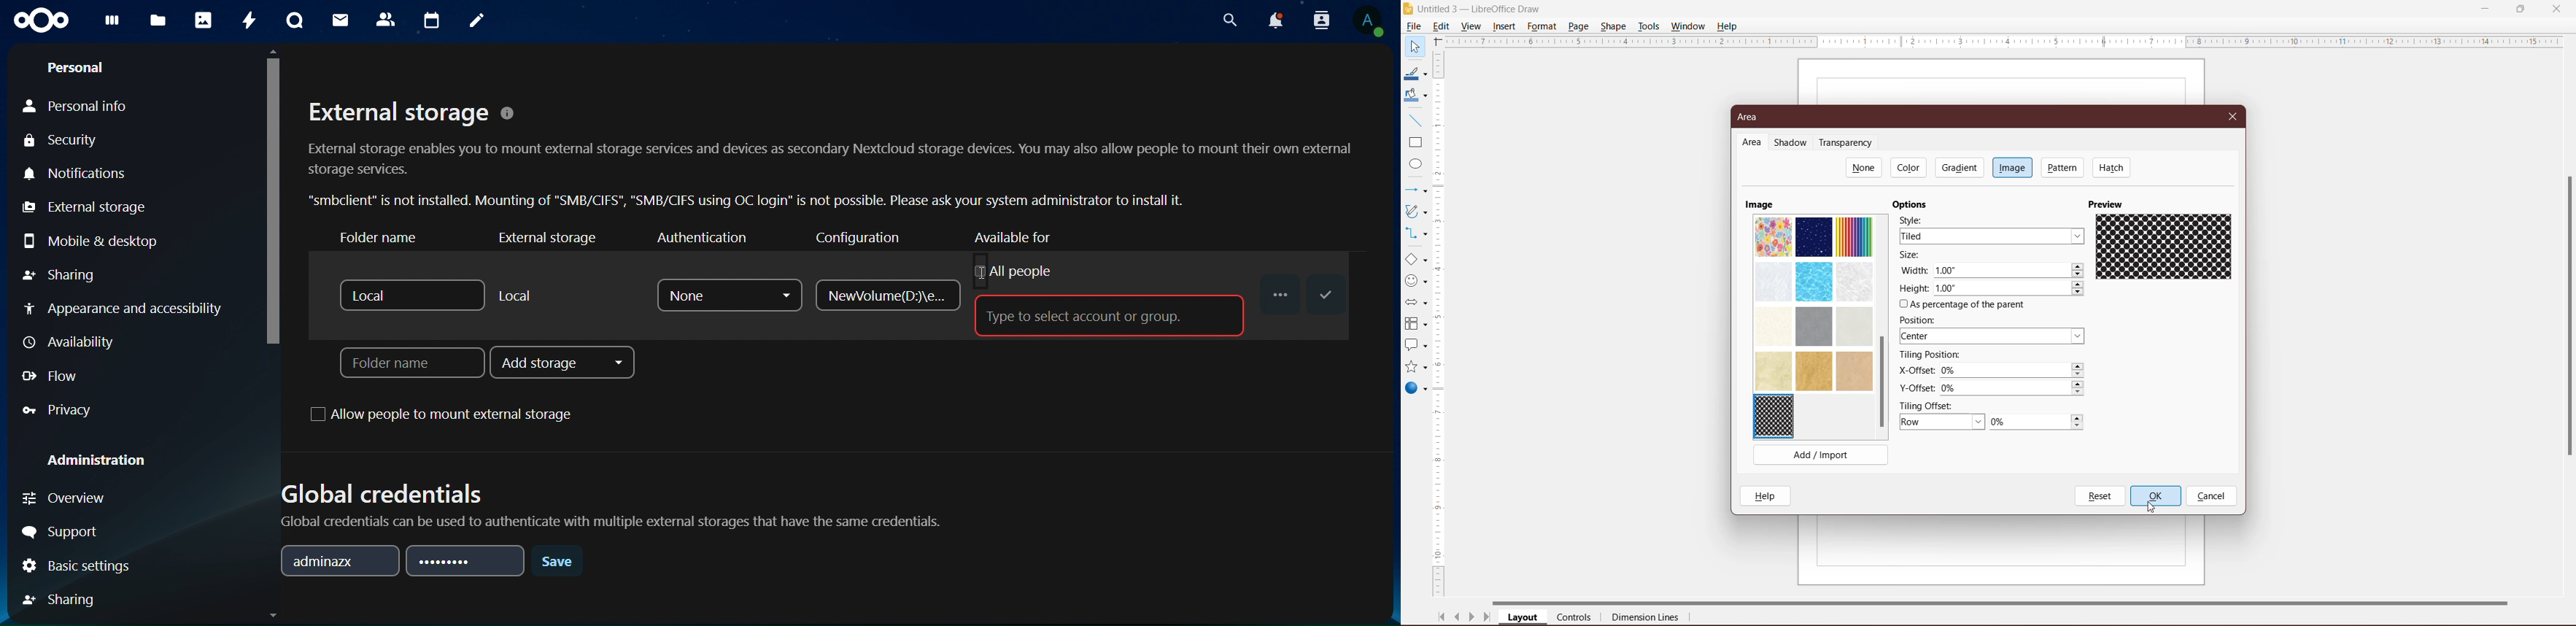 The height and width of the screenshot is (644, 2576). What do you see at coordinates (1027, 236) in the screenshot?
I see `available for` at bounding box center [1027, 236].